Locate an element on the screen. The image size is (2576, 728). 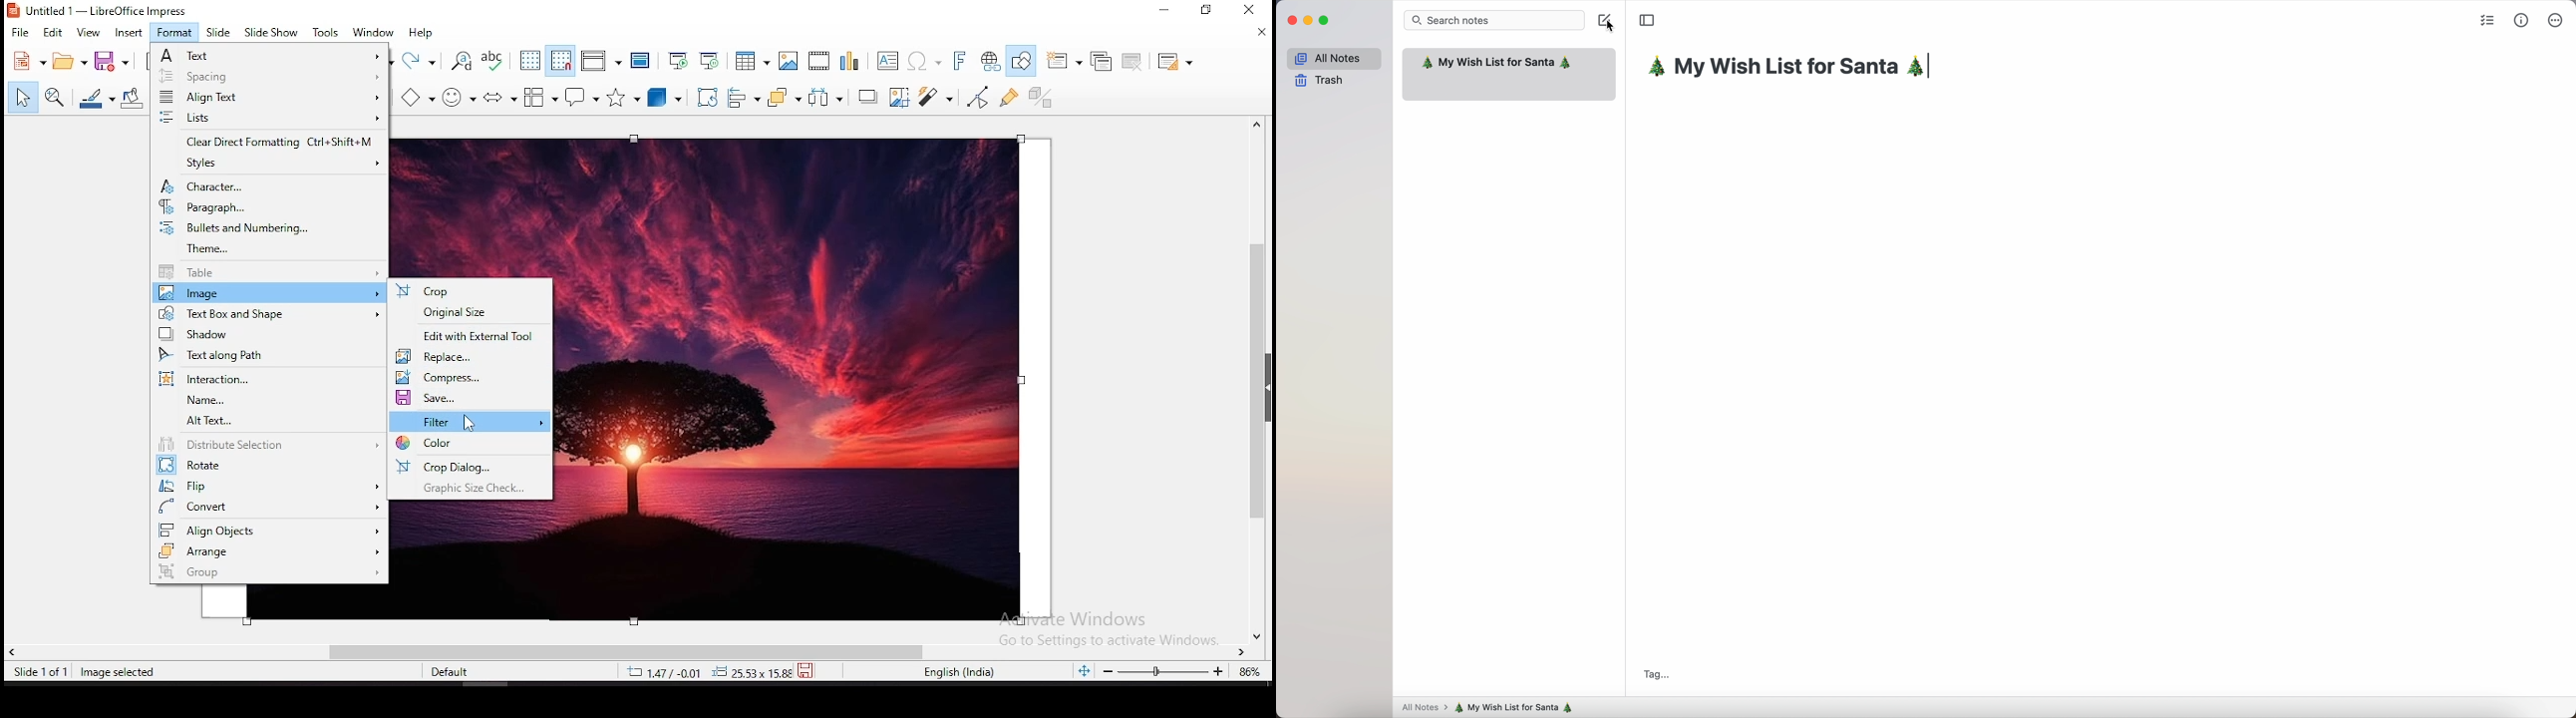
align objects is located at coordinates (269, 529).